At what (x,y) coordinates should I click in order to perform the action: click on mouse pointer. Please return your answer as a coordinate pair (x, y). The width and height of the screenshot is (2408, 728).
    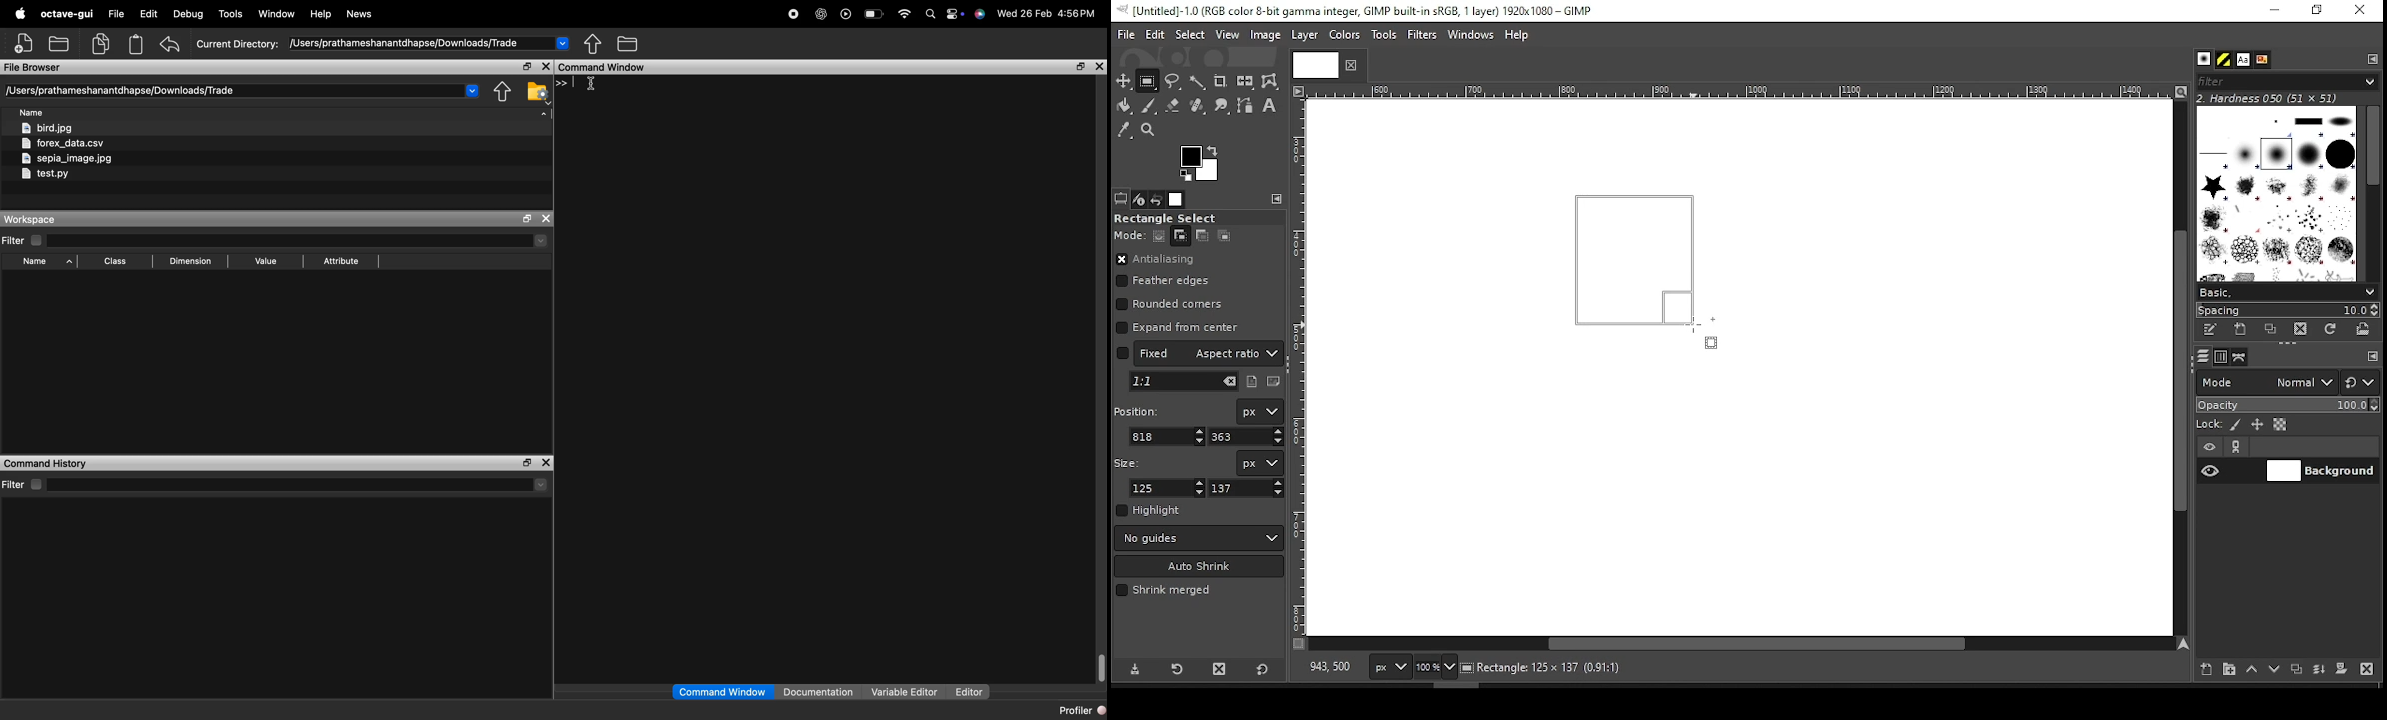
    Looking at the image, I should click on (1702, 332).